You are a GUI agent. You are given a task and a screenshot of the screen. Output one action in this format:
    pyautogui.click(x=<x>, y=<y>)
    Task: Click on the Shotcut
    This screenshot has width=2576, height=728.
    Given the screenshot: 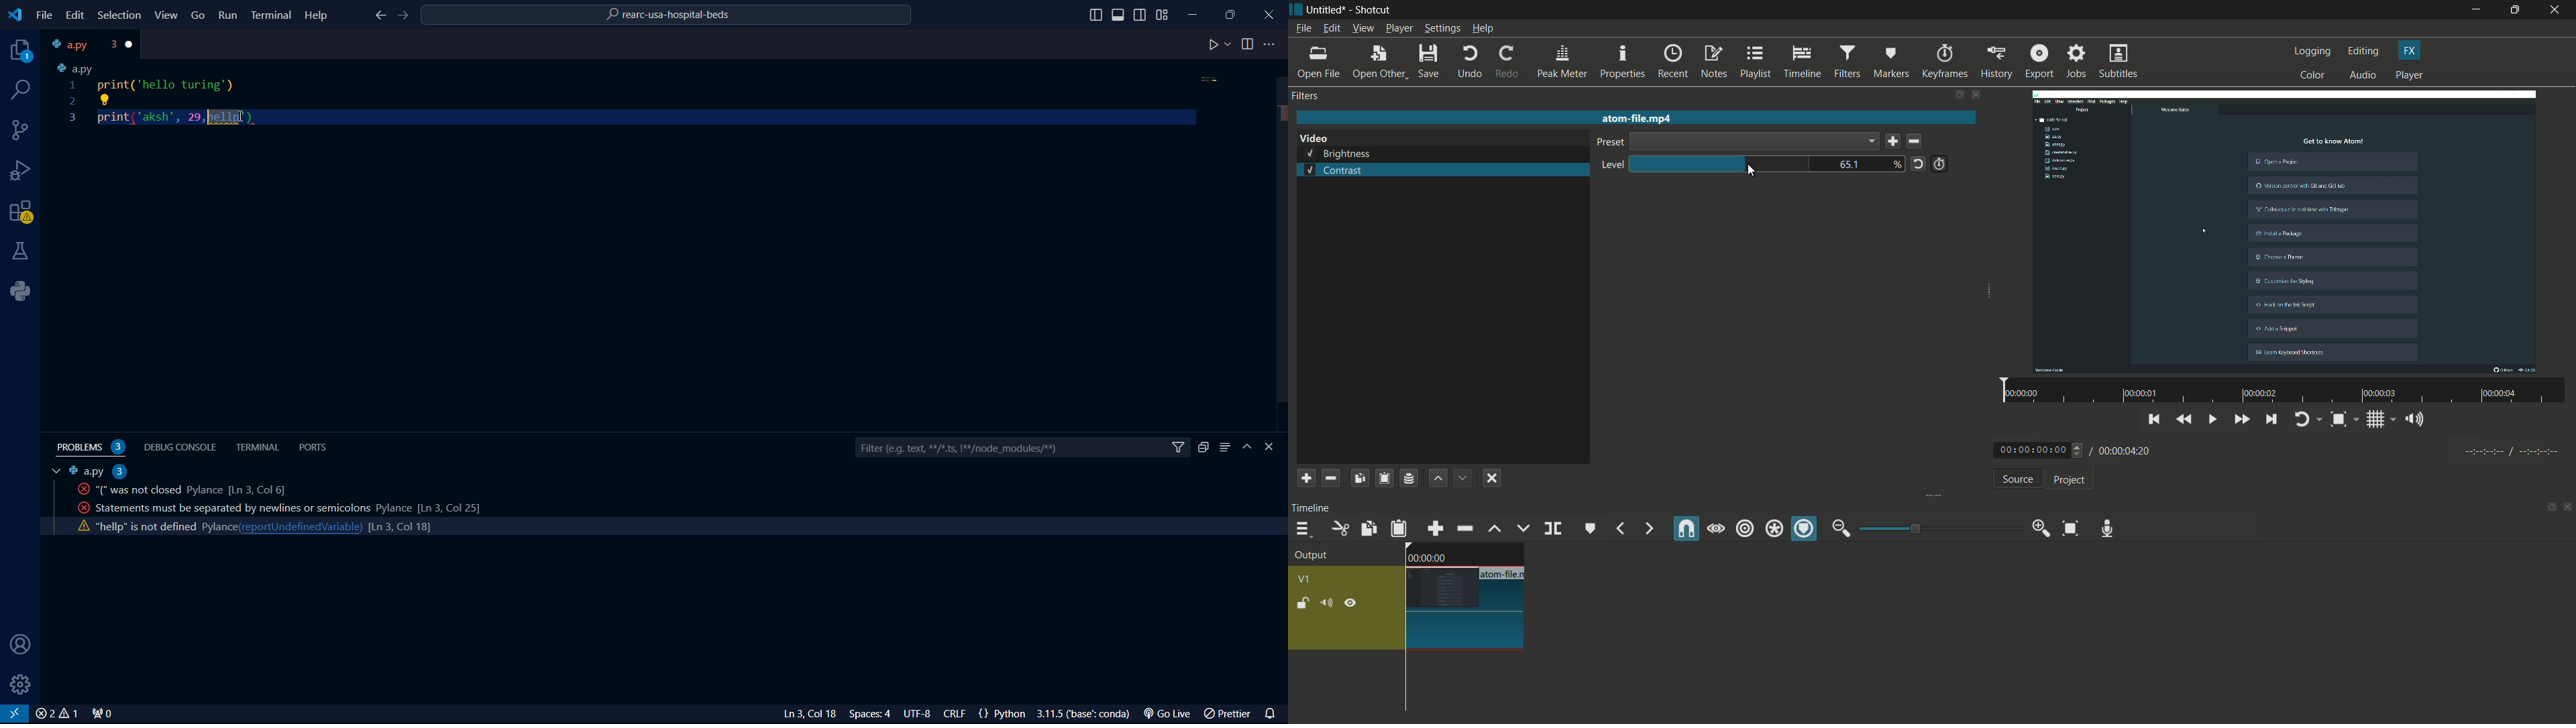 What is the action you would take?
    pyautogui.click(x=1374, y=11)
    